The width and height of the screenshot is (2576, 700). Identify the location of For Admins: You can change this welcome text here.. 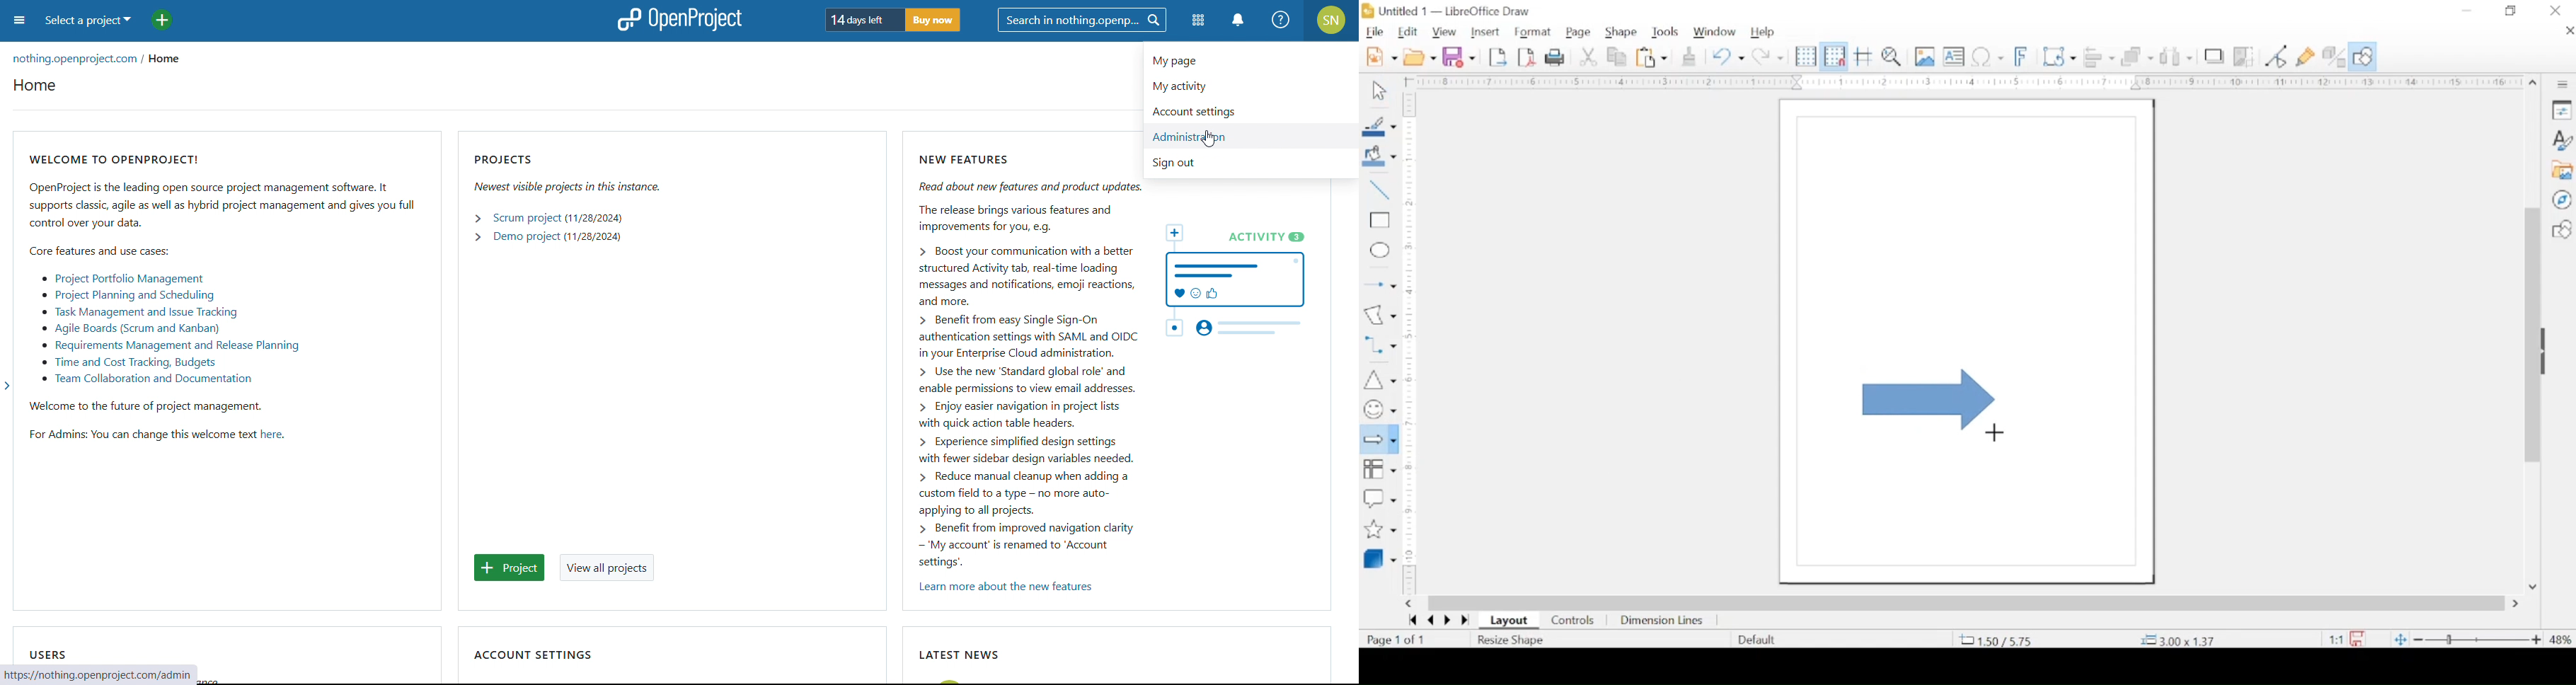
(153, 437).